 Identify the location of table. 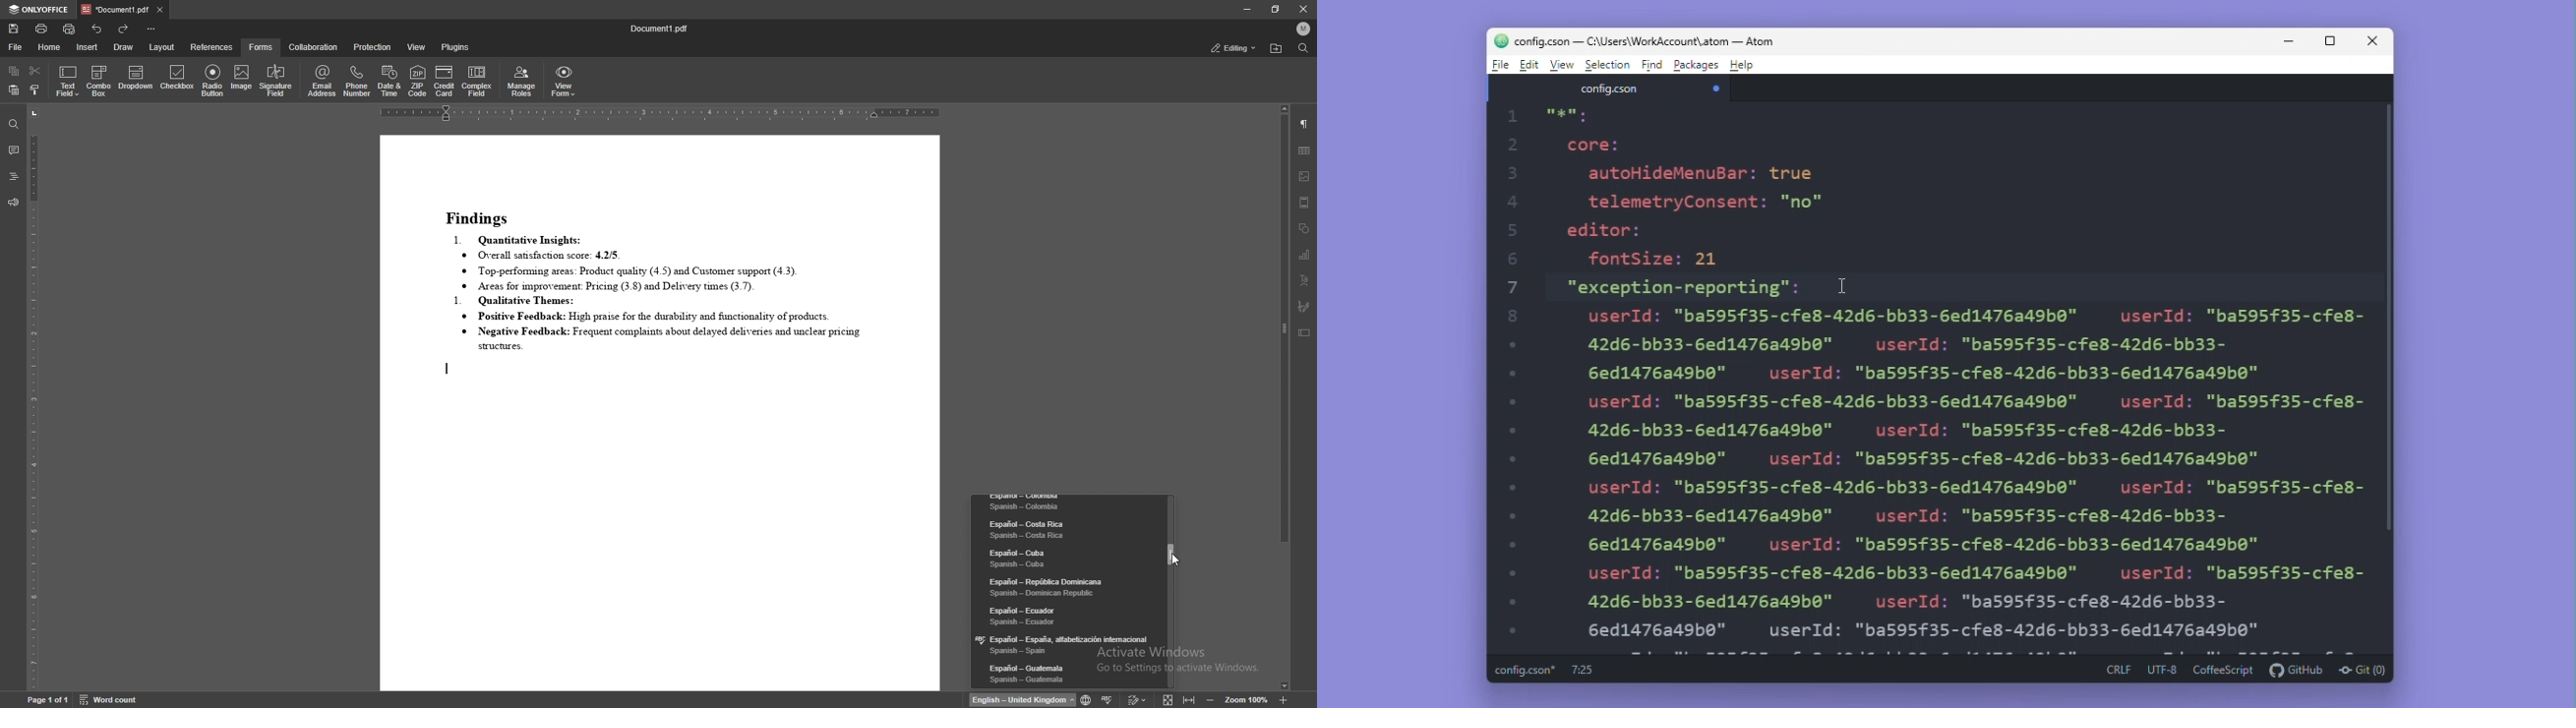
(1305, 150).